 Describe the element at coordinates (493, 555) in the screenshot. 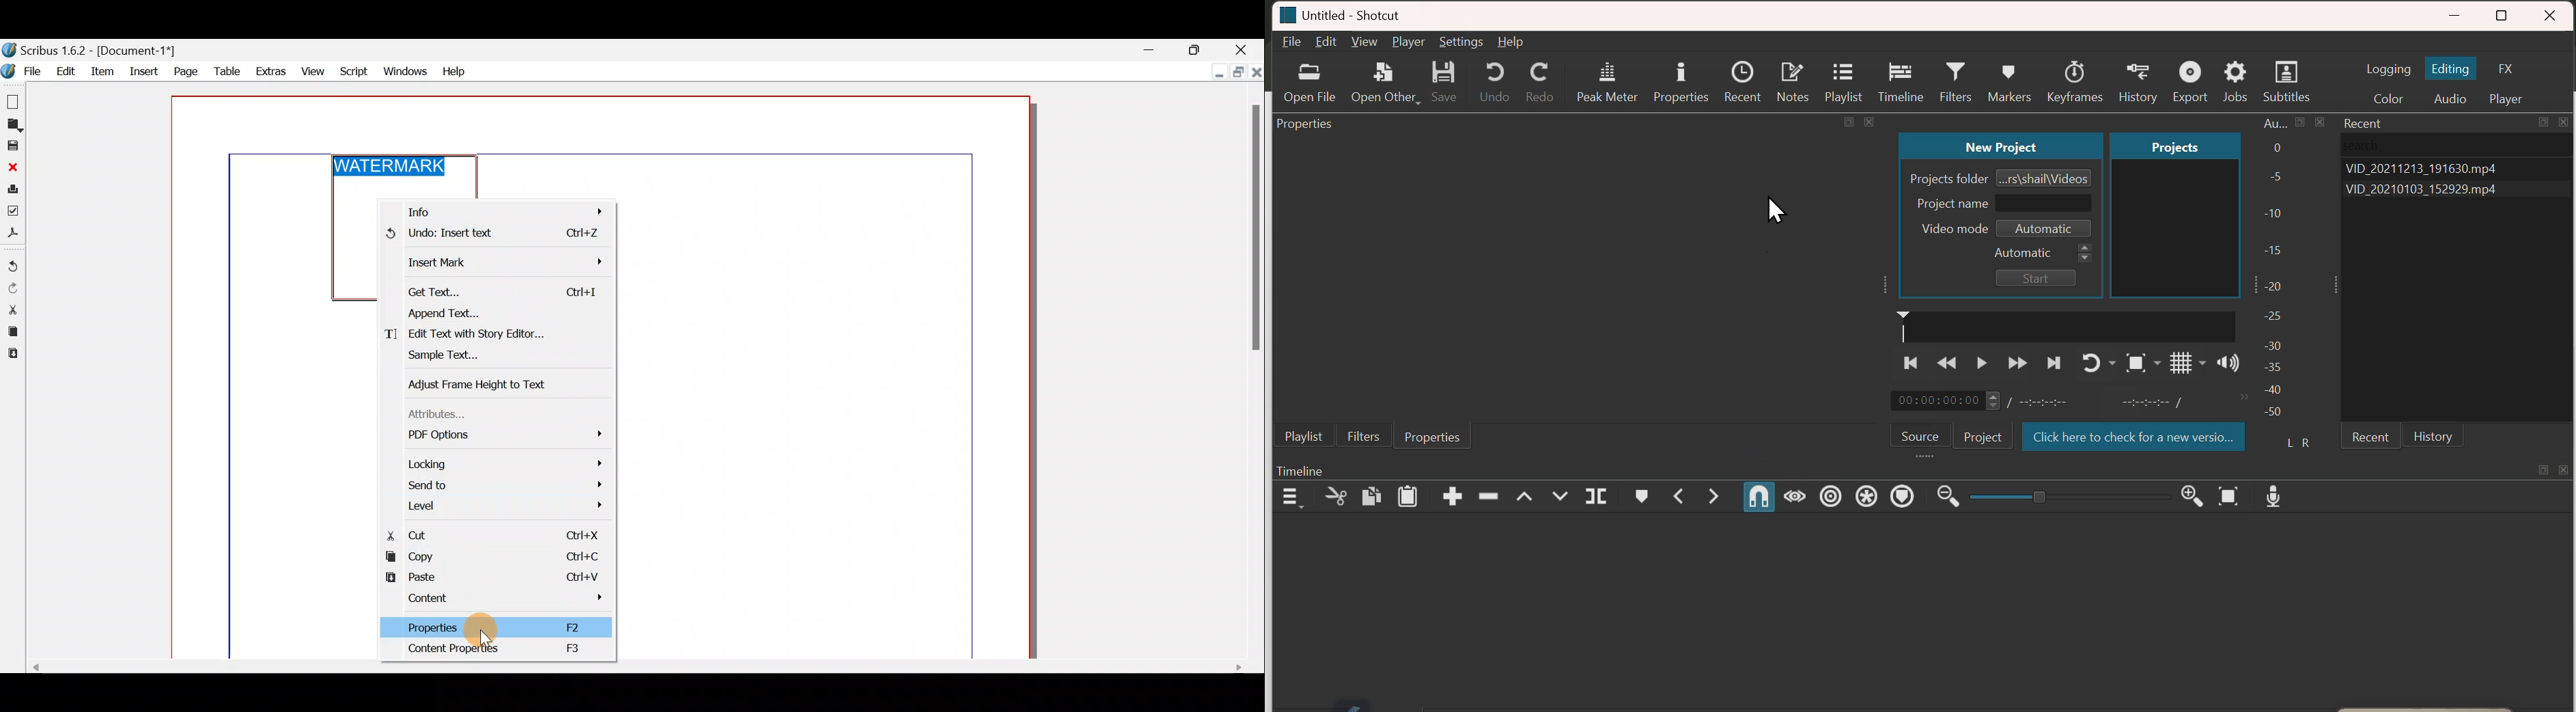

I see `Copy` at that location.